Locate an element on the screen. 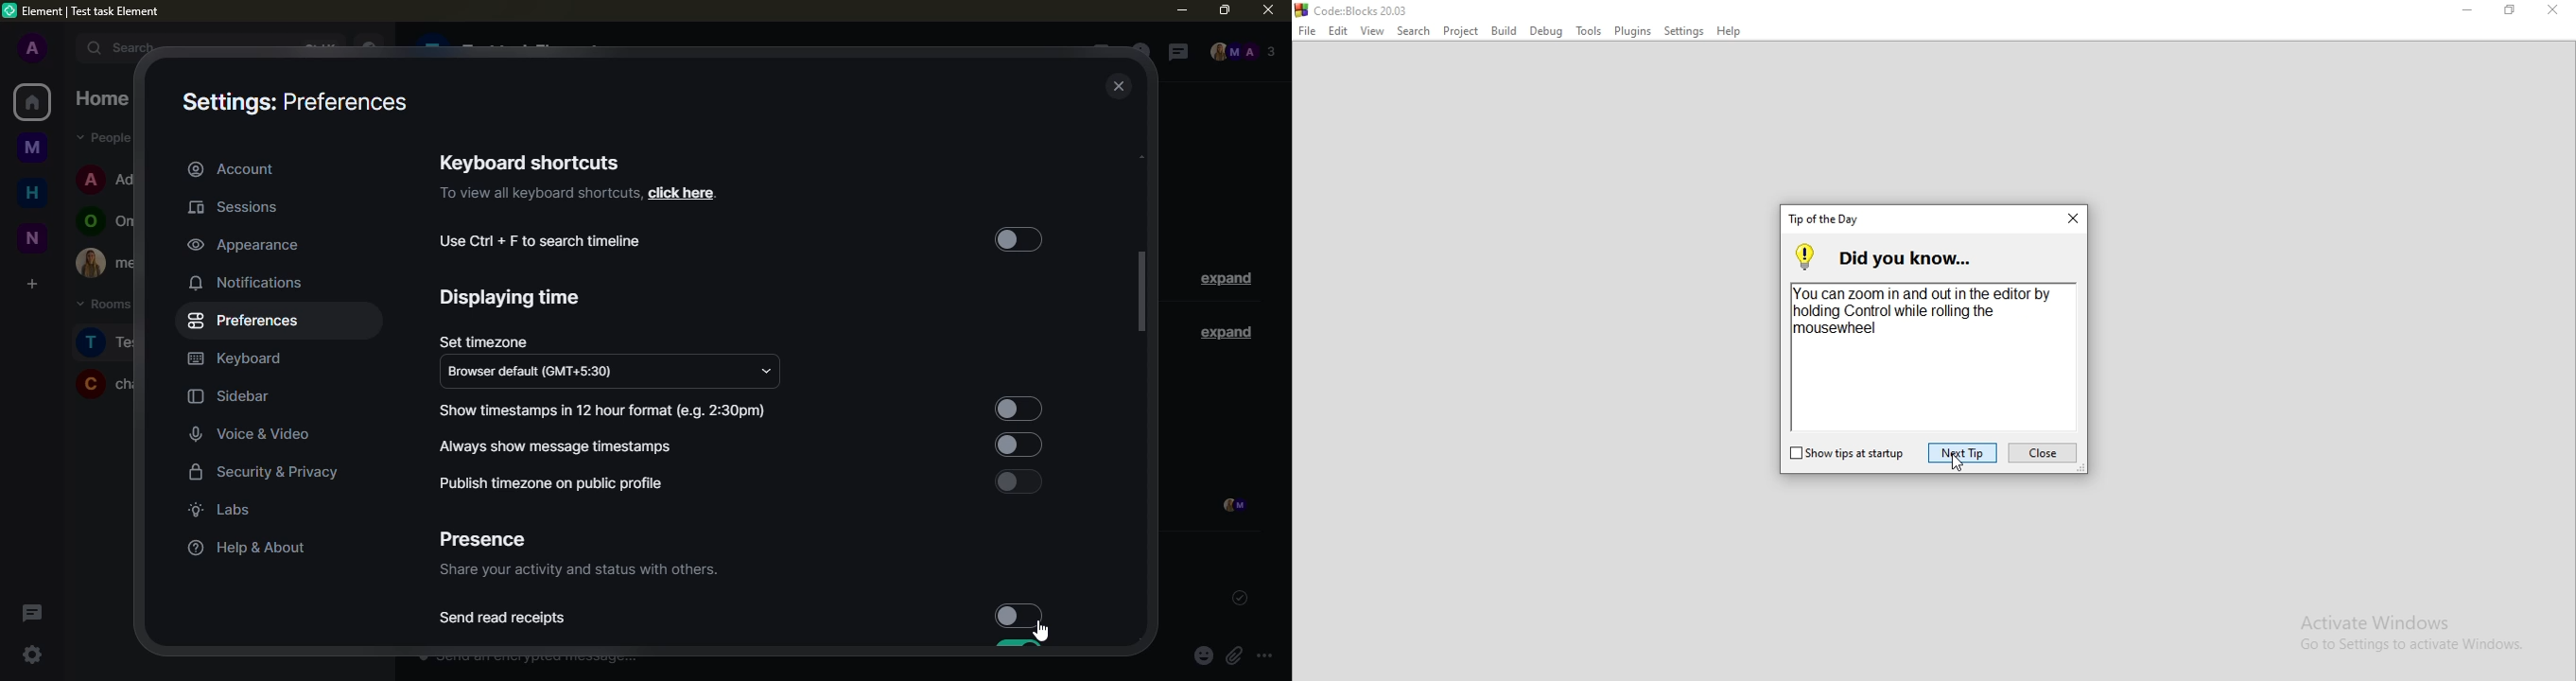  Help is located at coordinates (1727, 32).